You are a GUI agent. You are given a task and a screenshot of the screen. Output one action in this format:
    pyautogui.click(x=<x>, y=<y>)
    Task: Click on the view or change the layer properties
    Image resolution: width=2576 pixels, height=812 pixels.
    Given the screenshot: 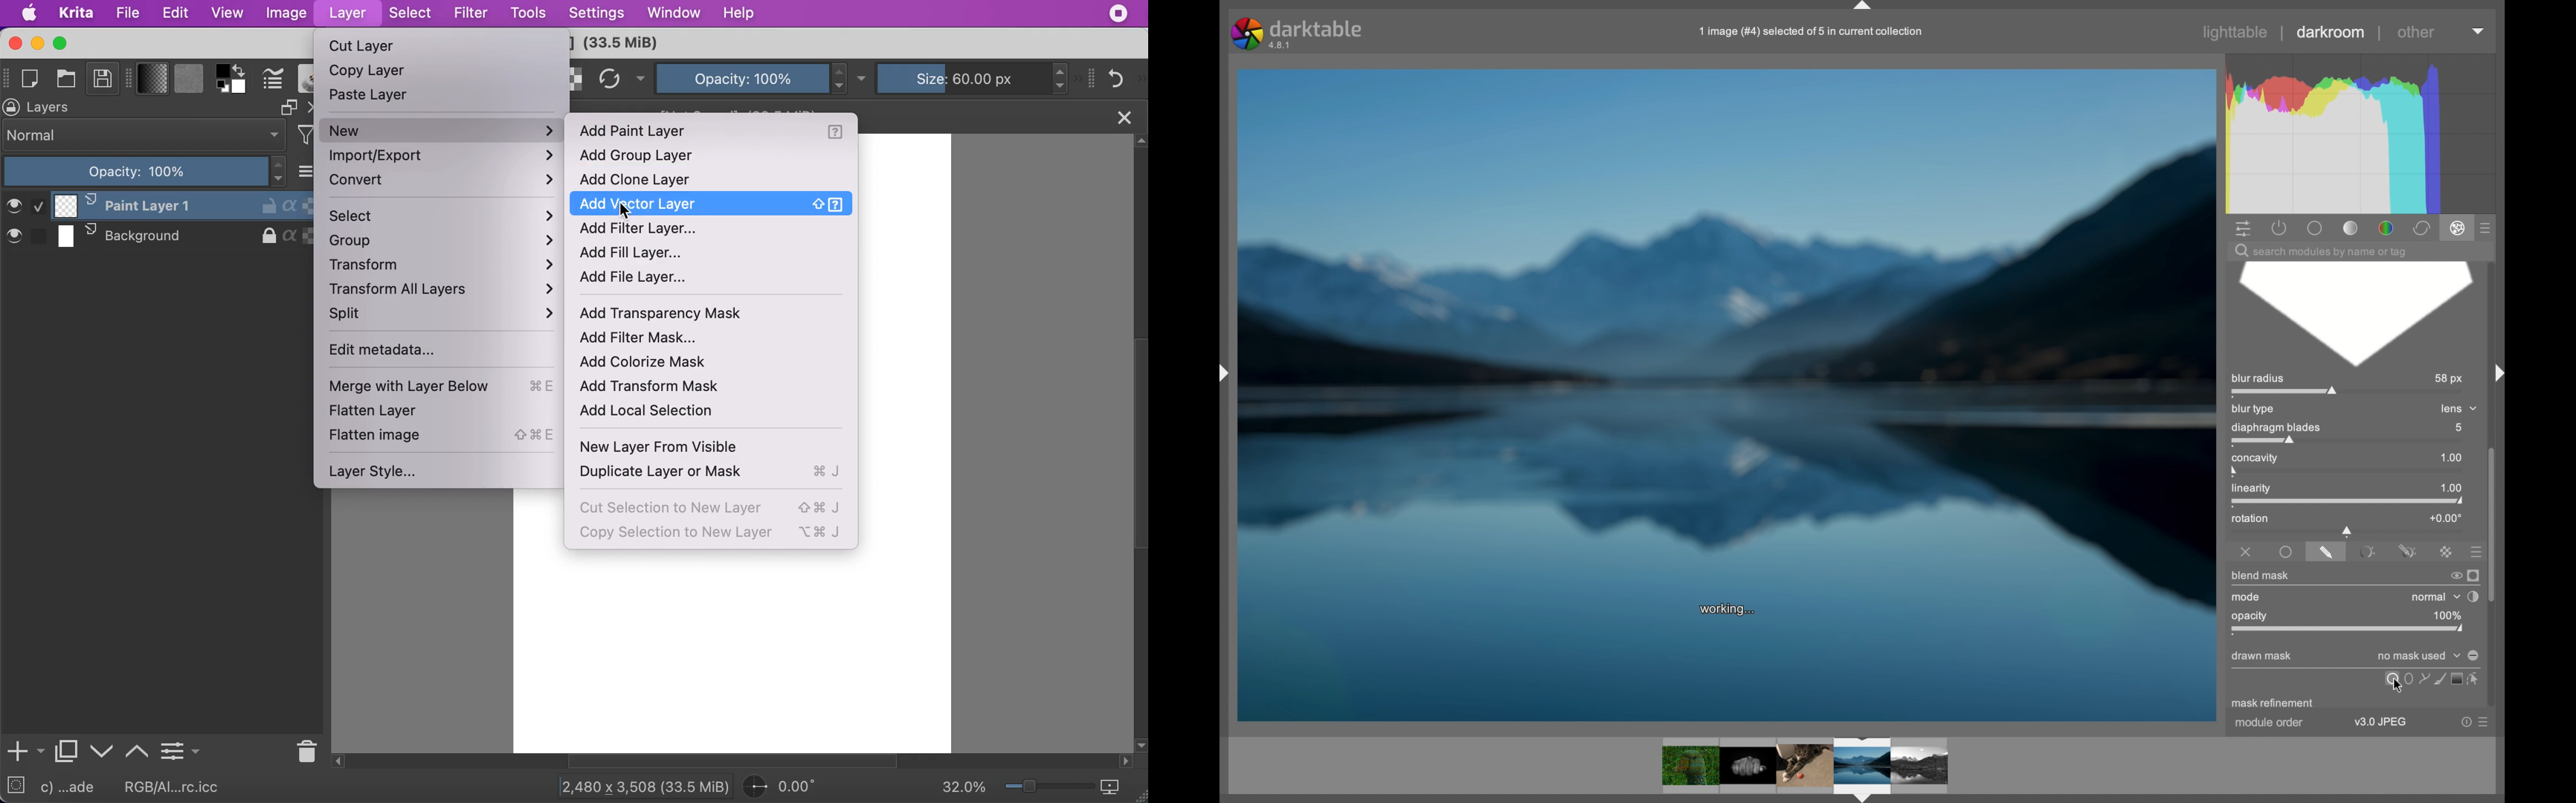 What is the action you would take?
    pyautogui.click(x=180, y=749)
    